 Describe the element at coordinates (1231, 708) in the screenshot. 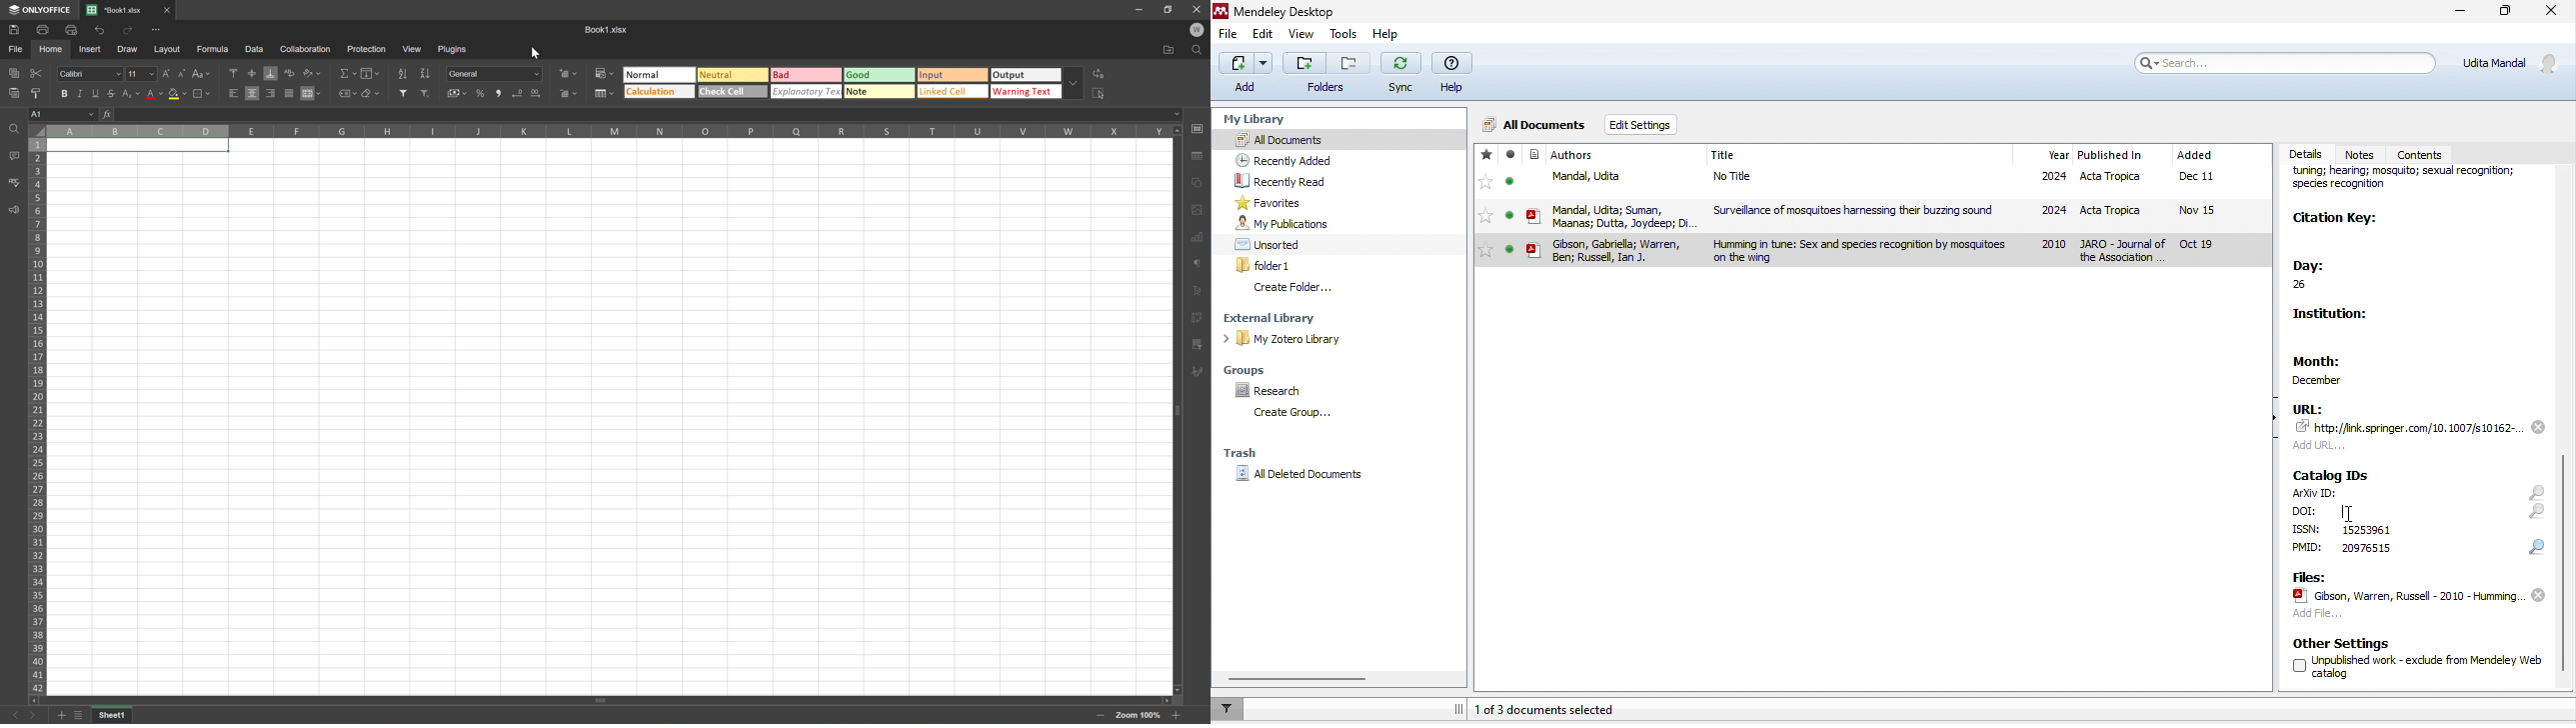

I see `filter` at that location.